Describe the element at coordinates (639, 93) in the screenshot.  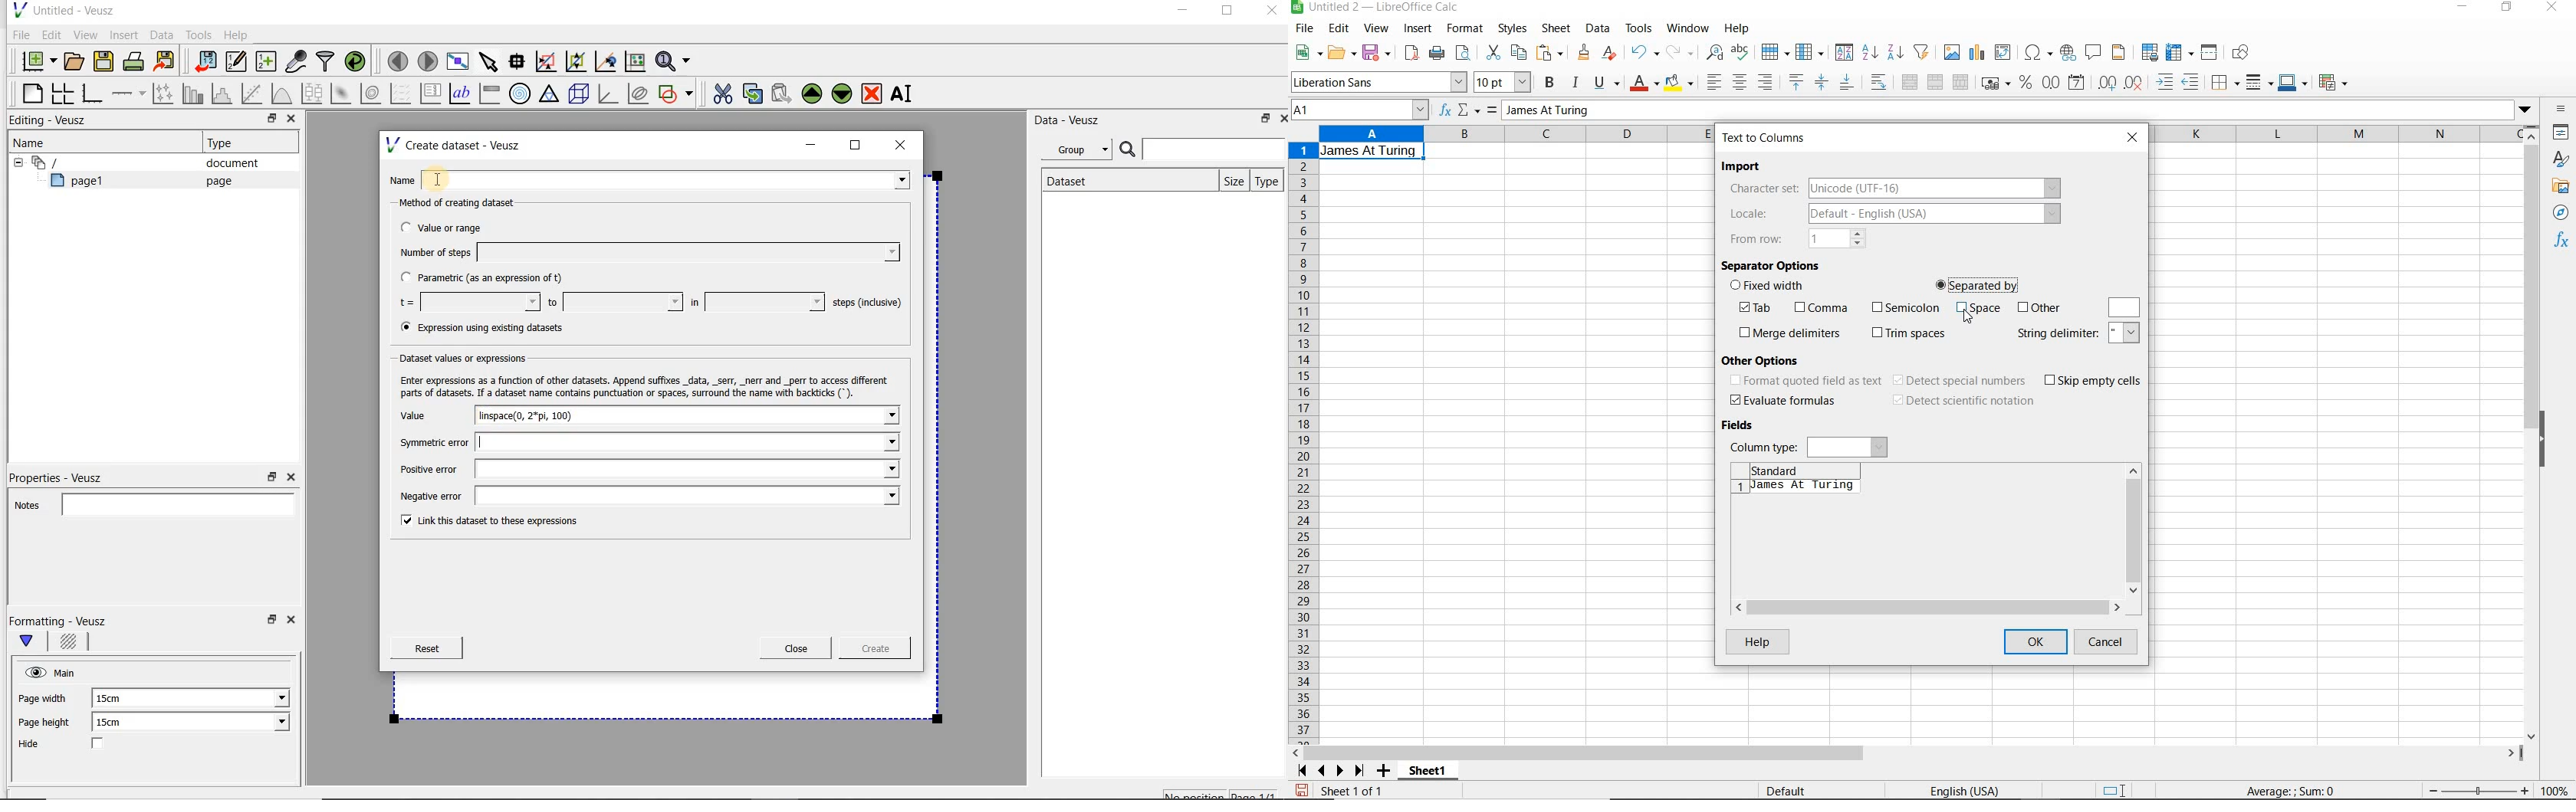
I see `plot covariance ellipses` at that location.